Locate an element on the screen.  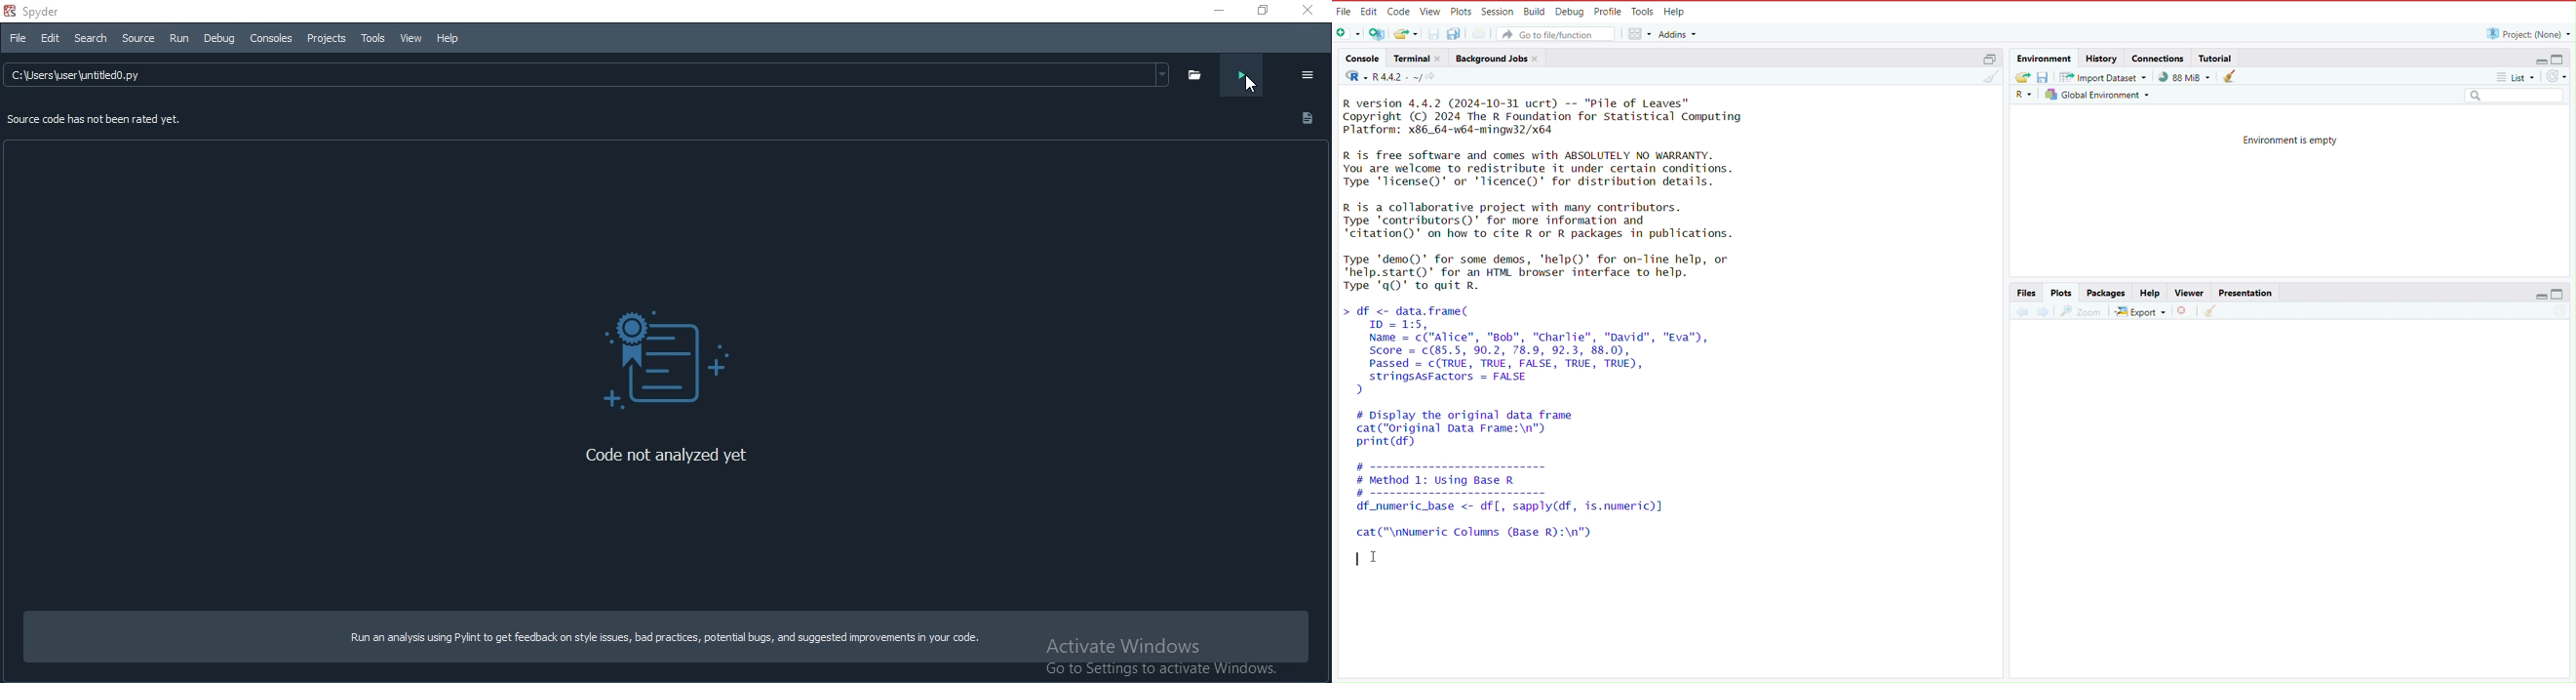
Build is located at coordinates (1534, 10).